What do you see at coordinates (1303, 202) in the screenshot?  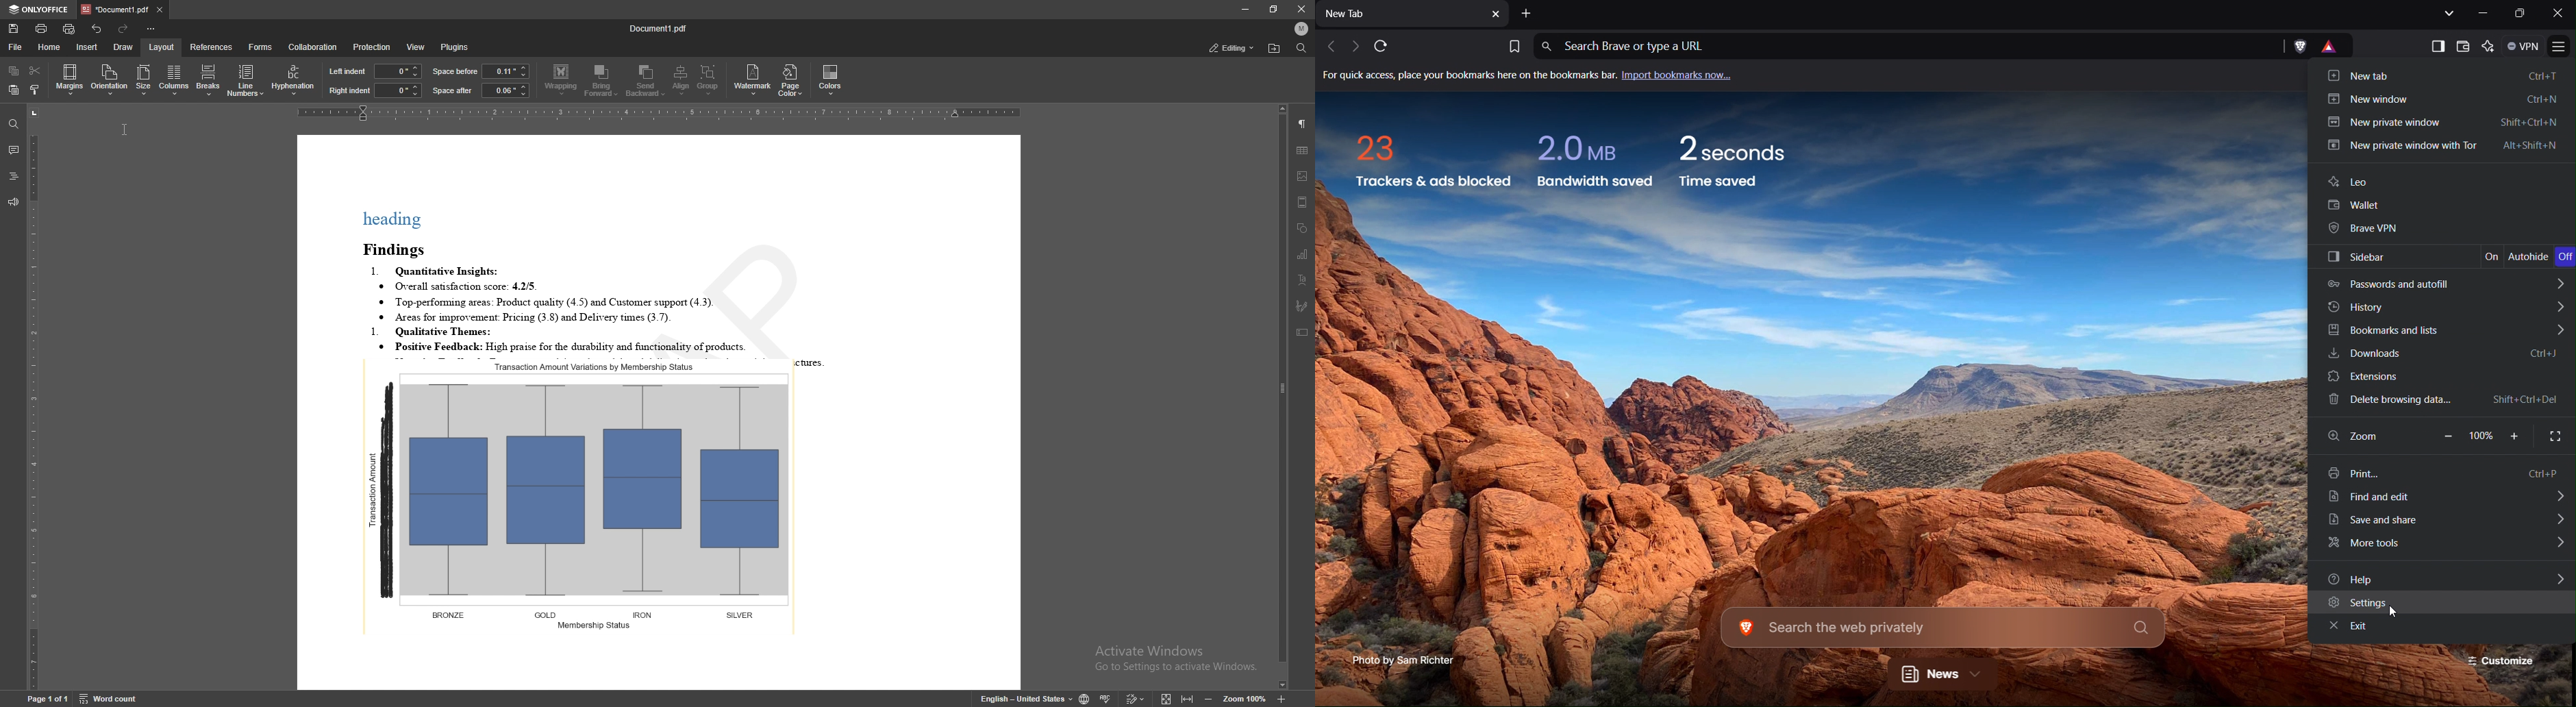 I see `header and footer` at bounding box center [1303, 202].